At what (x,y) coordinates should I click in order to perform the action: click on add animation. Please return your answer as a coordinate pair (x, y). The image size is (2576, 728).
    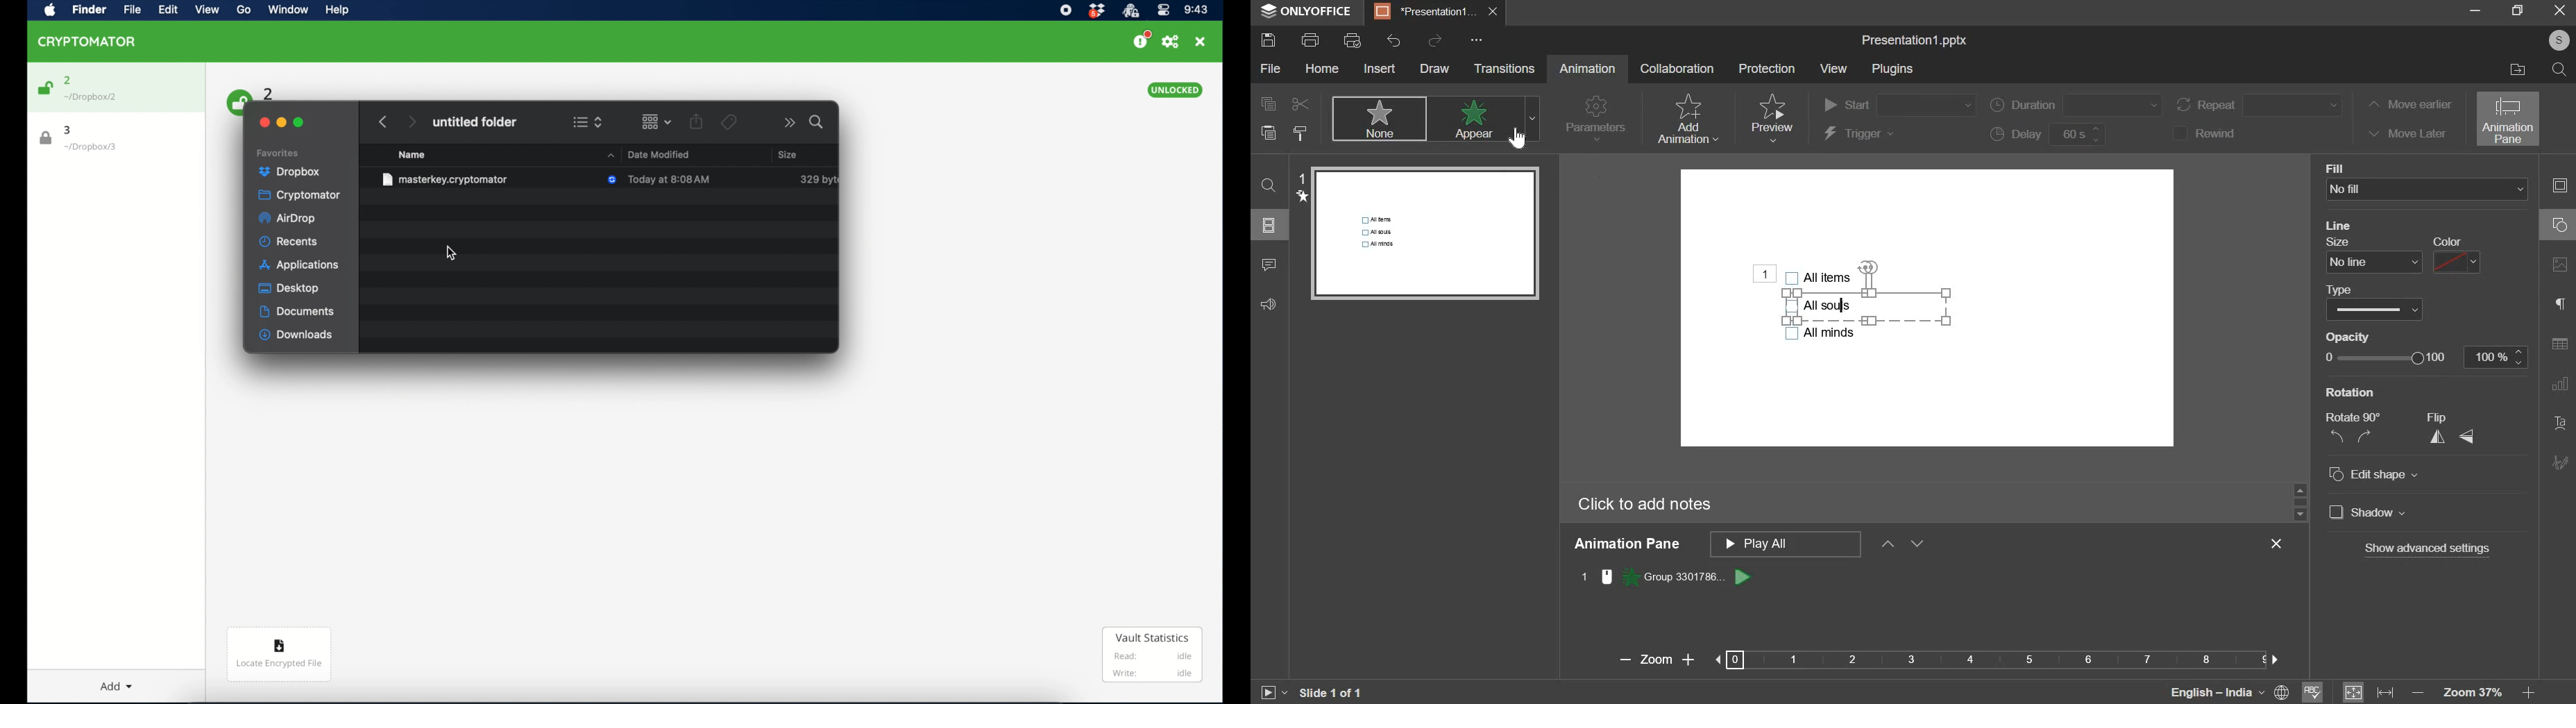
    Looking at the image, I should click on (1686, 119).